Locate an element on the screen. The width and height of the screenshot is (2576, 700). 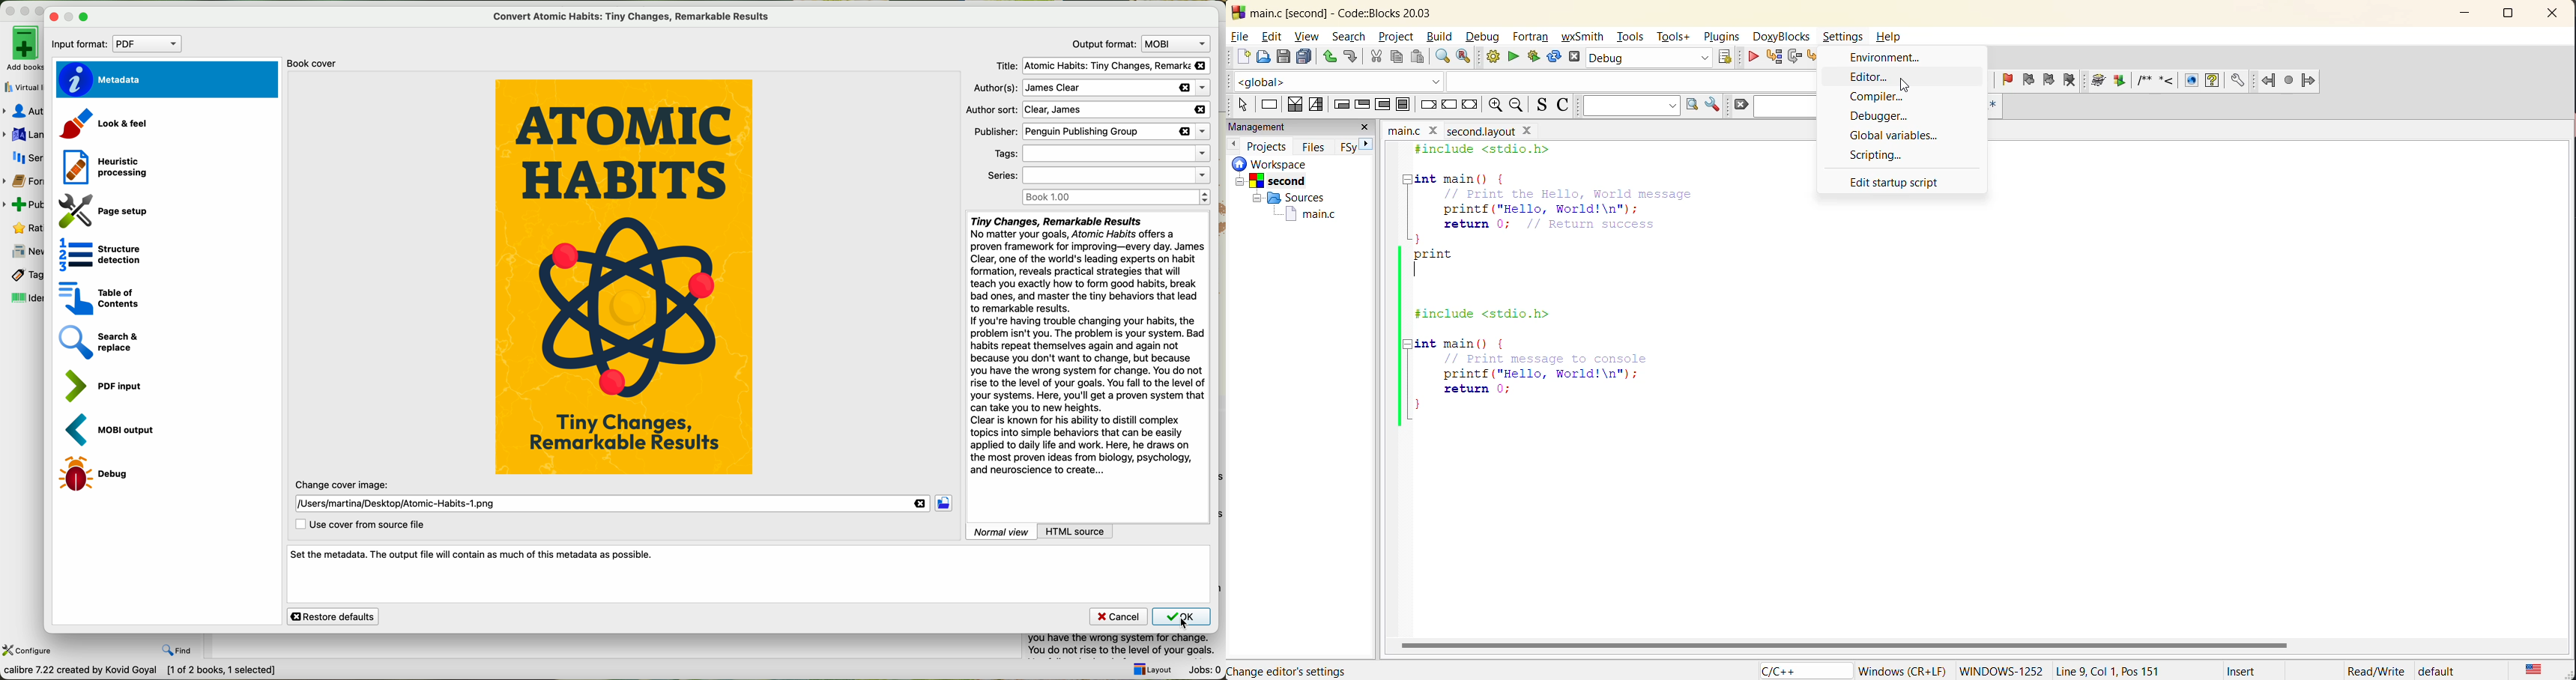
search is located at coordinates (1787, 106).